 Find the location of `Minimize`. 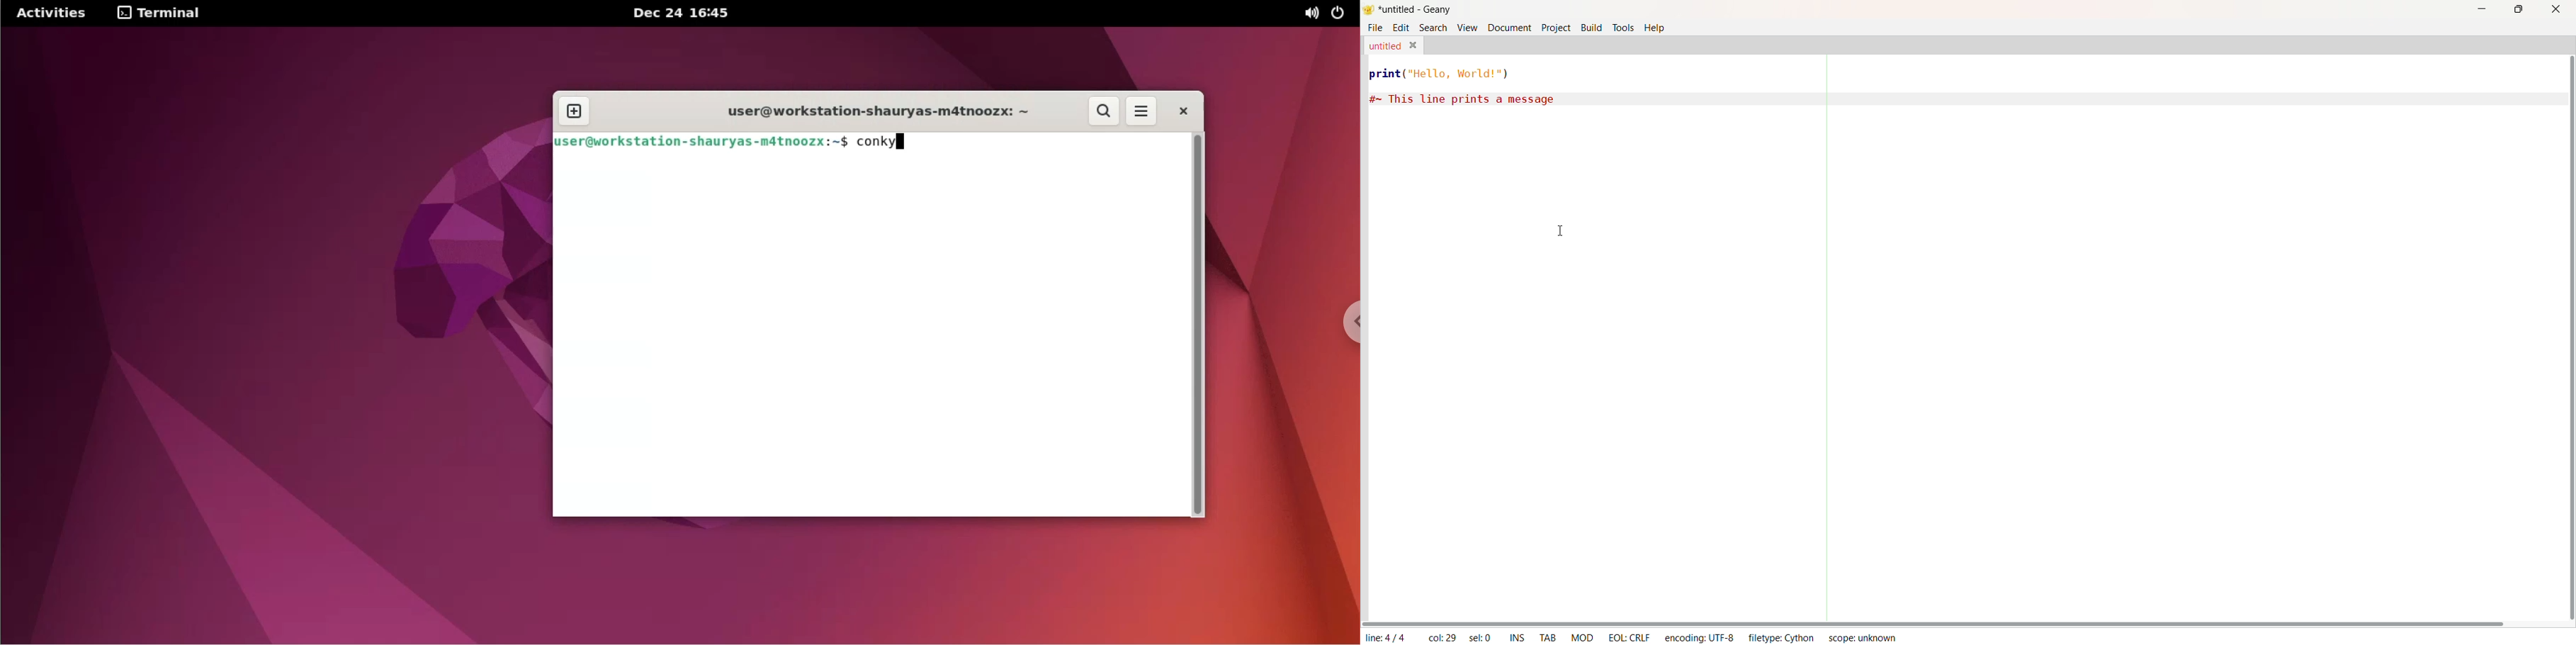

Minimize is located at coordinates (2482, 8).